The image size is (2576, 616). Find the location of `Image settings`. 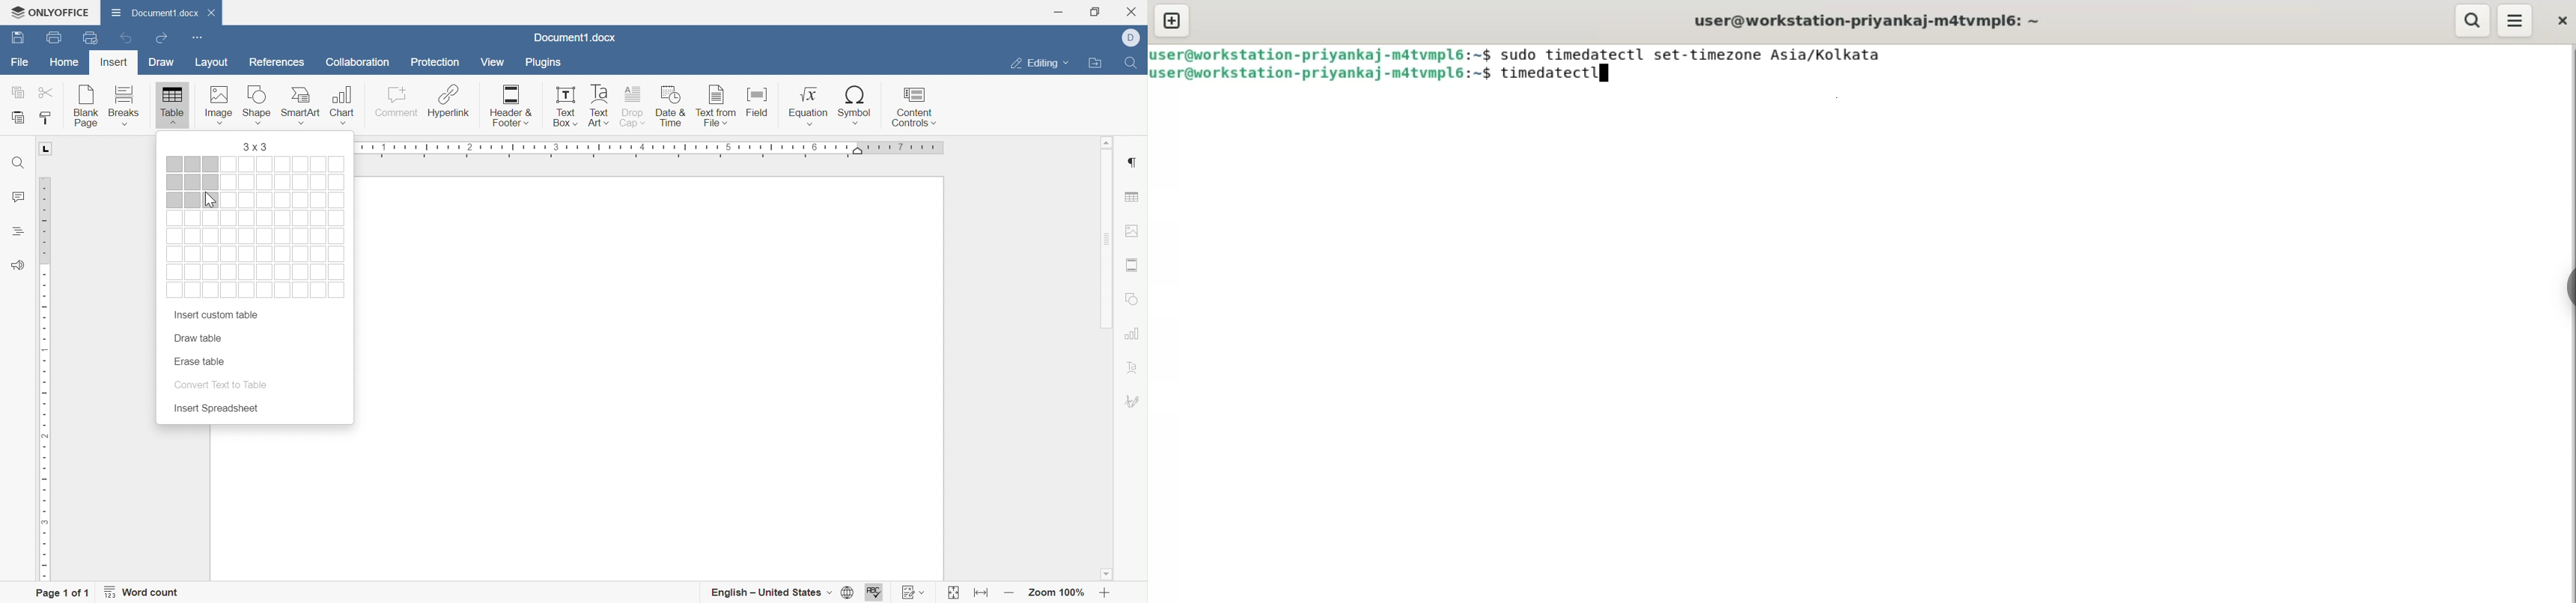

Image settings is located at coordinates (1134, 232).